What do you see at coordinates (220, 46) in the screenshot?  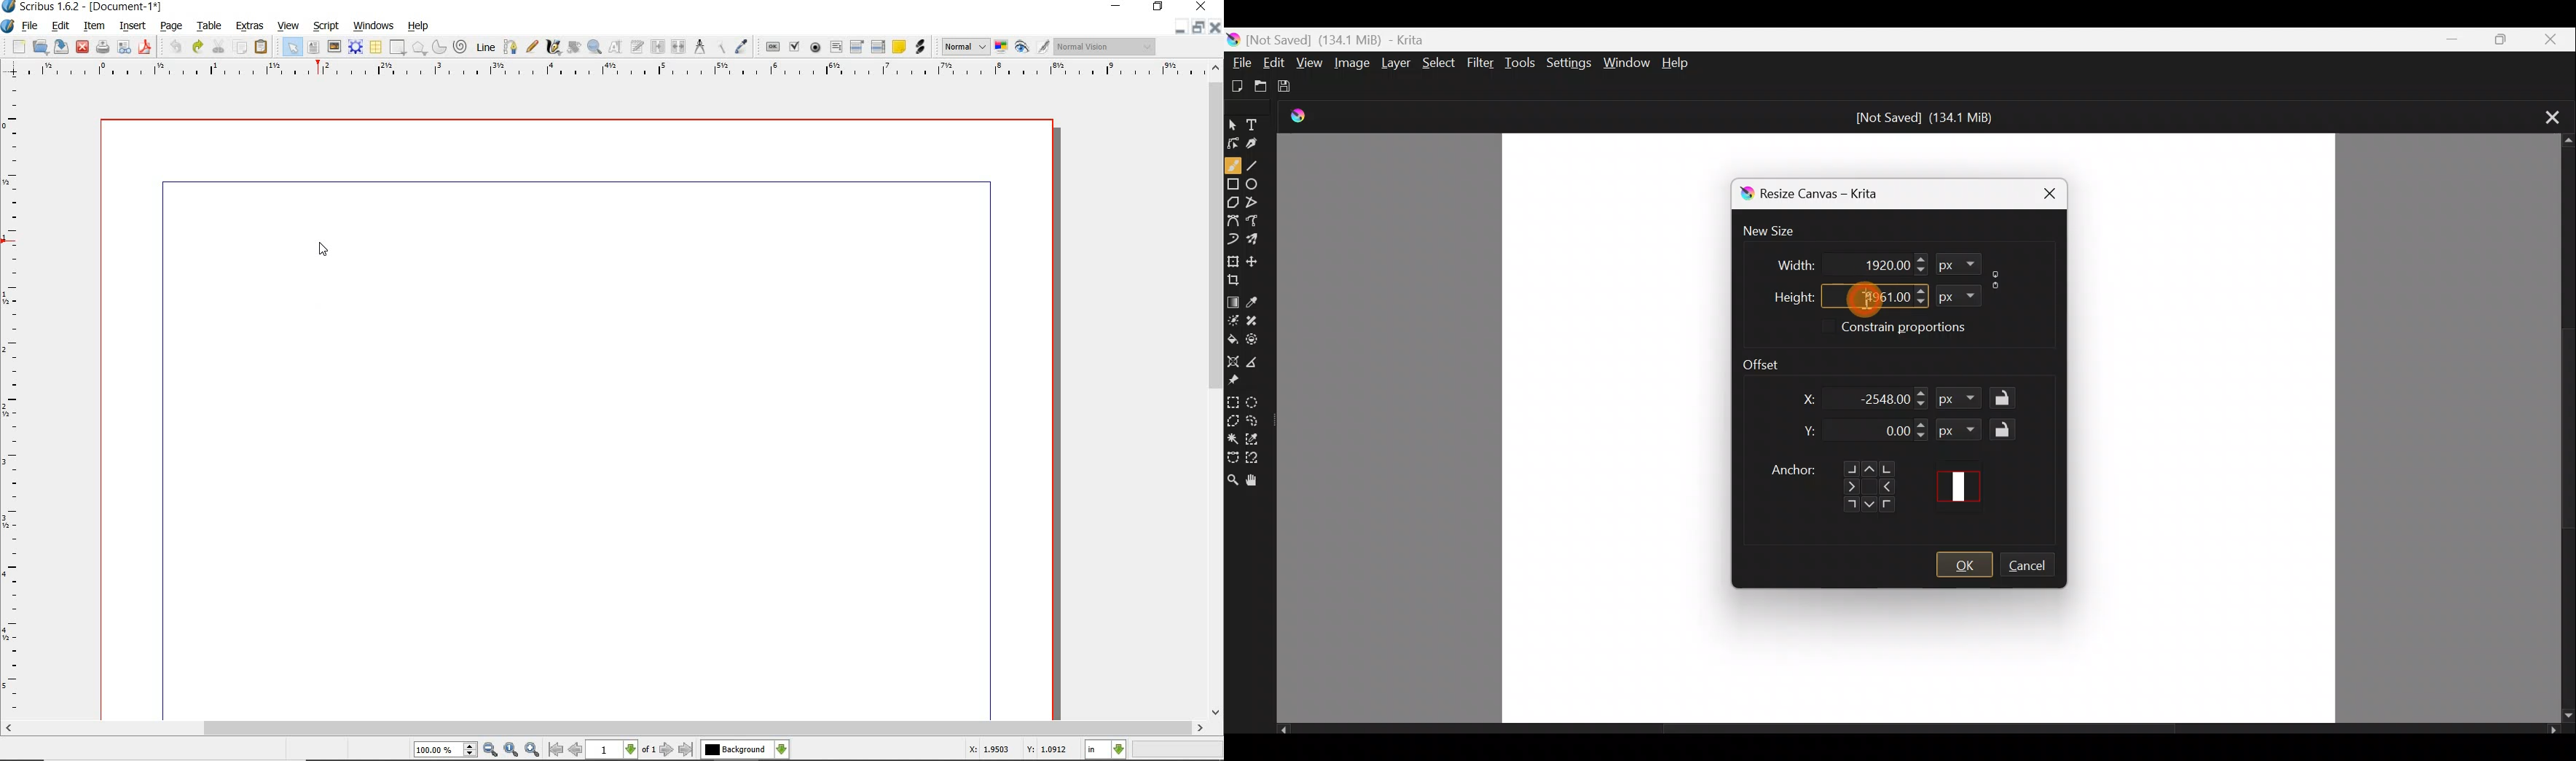 I see `cut` at bounding box center [220, 46].